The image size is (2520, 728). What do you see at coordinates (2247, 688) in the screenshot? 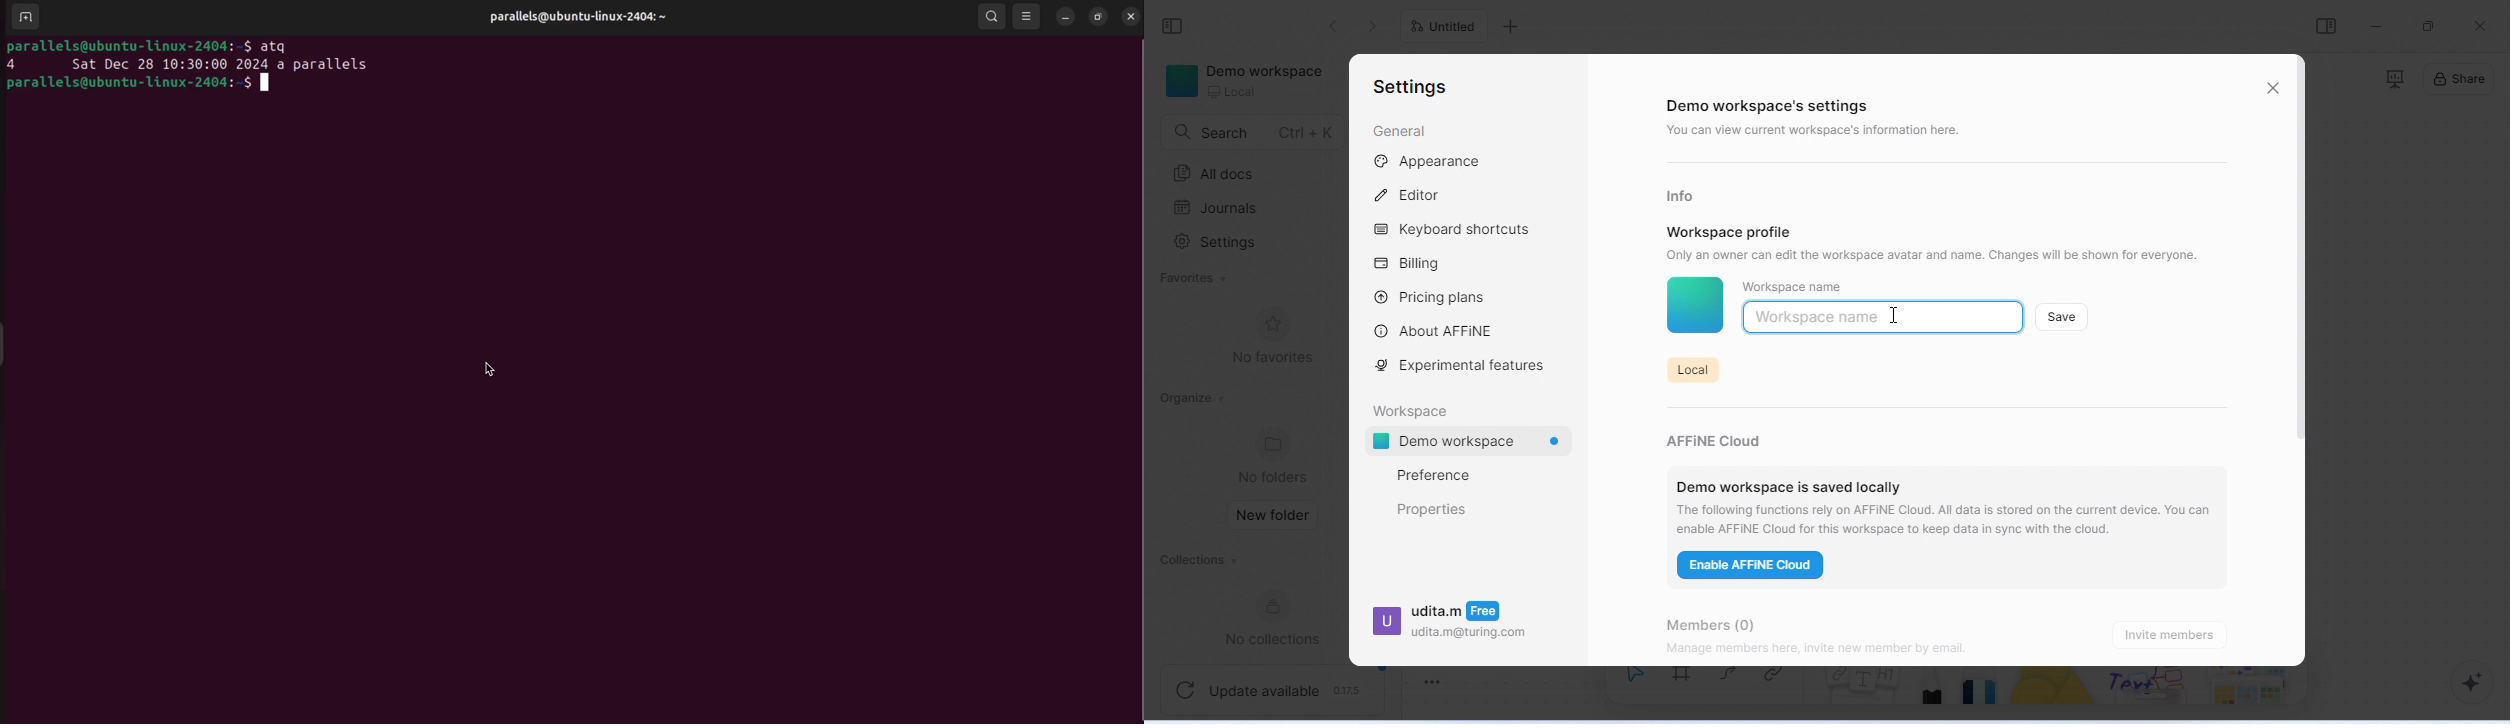
I see `arrows and more` at bounding box center [2247, 688].